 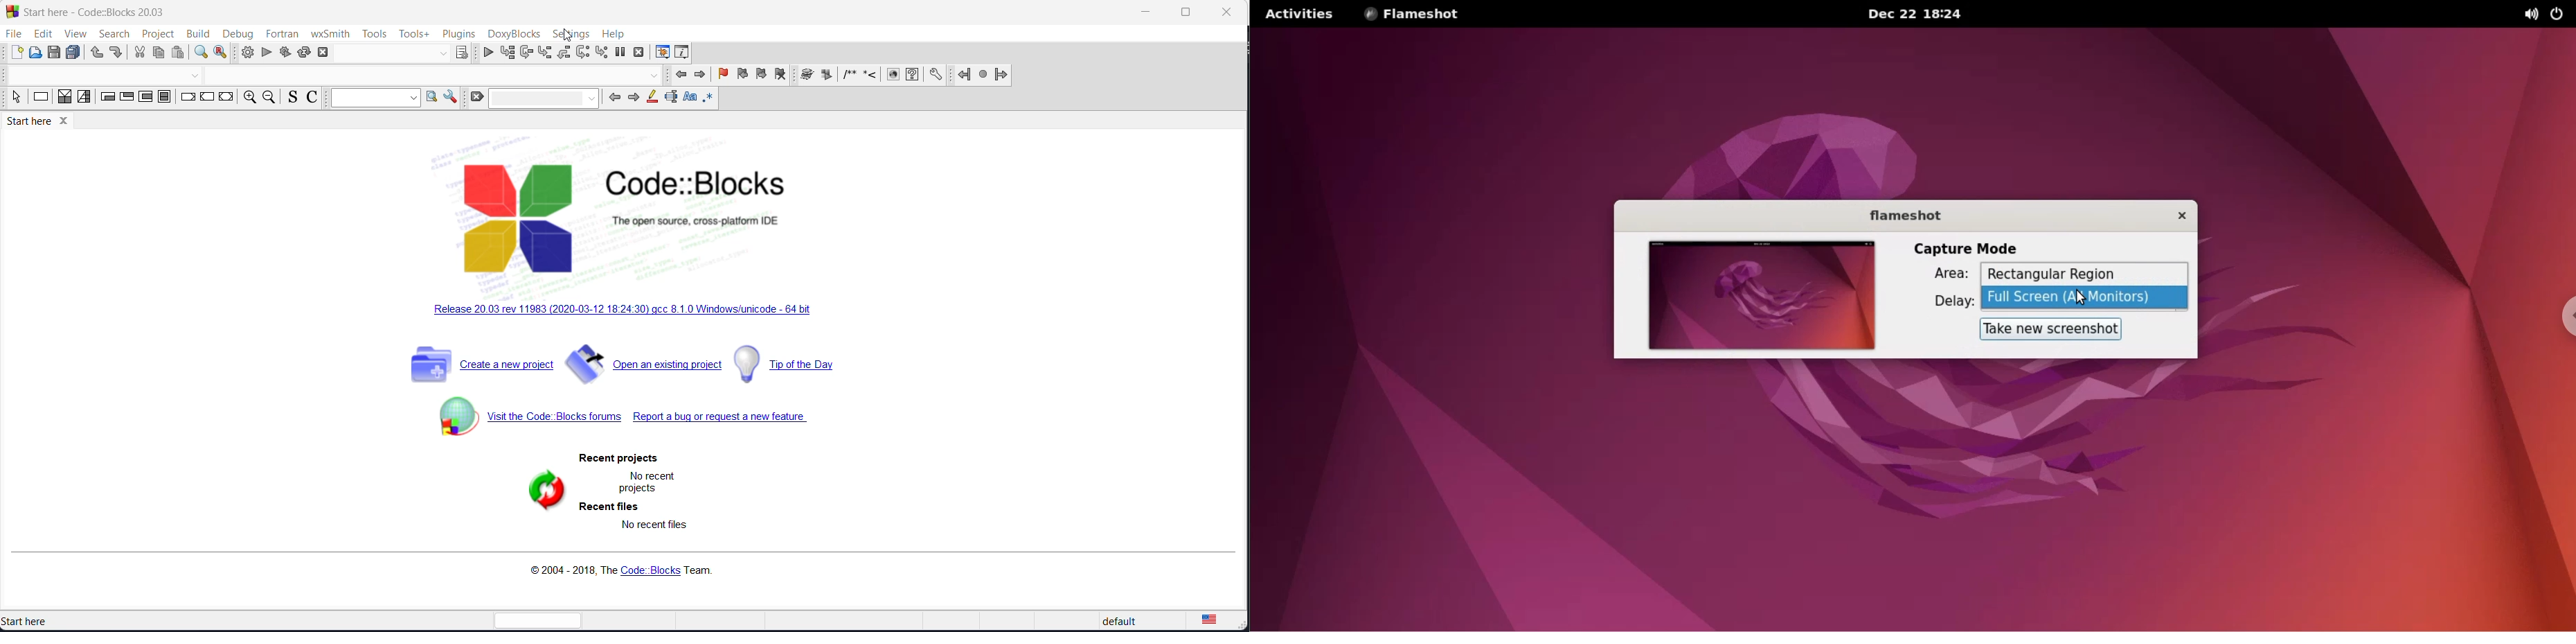 I want to click on next , so click(x=632, y=99).